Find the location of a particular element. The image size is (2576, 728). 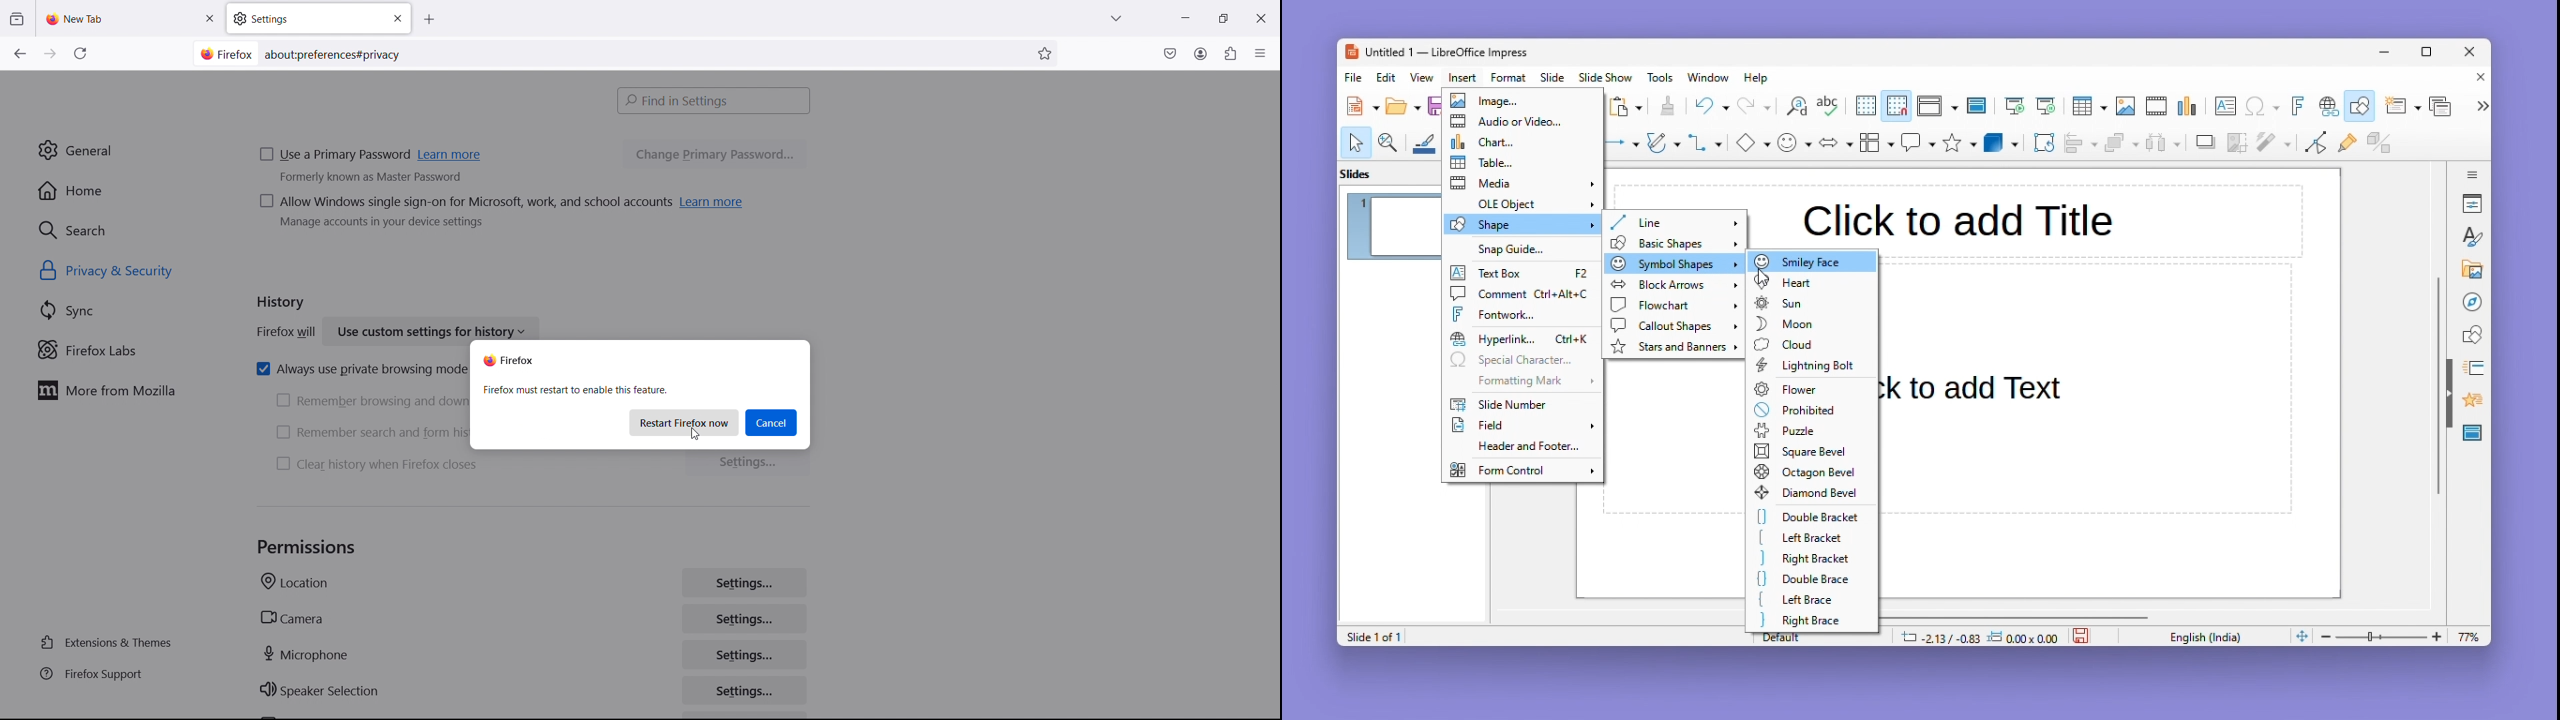

Audio or video is located at coordinates (1523, 122).